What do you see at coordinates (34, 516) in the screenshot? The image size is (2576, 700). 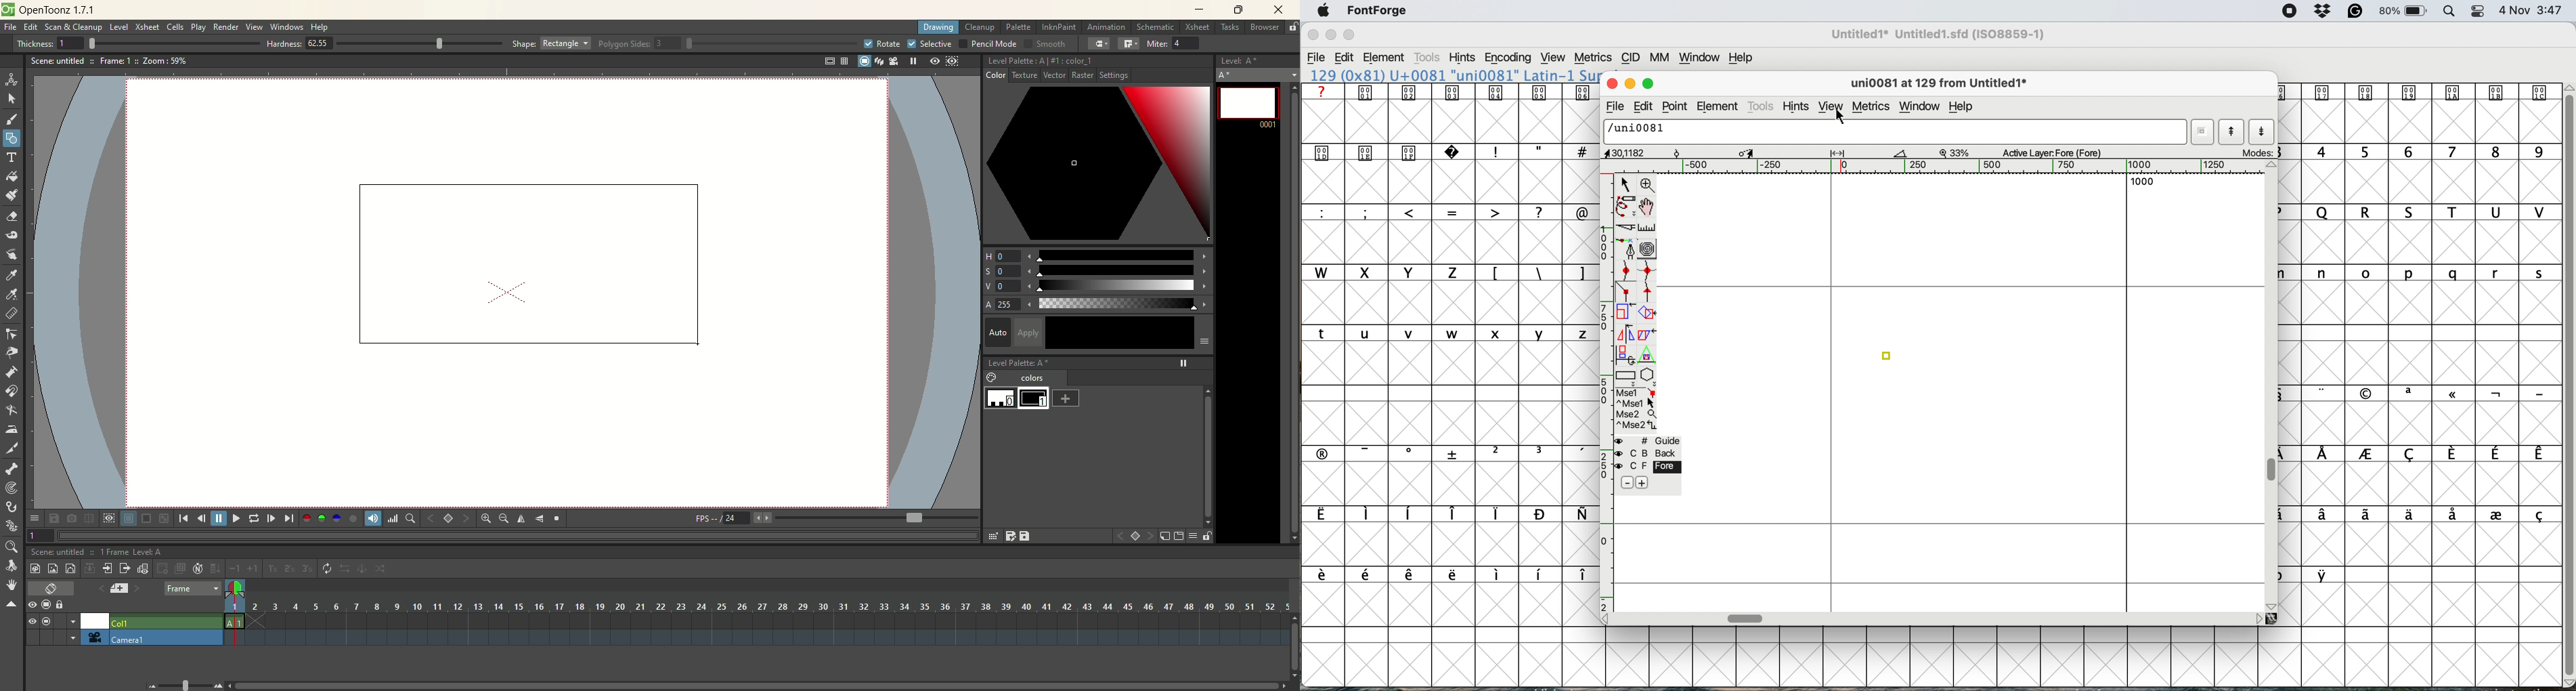 I see `options` at bounding box center [34, 516].